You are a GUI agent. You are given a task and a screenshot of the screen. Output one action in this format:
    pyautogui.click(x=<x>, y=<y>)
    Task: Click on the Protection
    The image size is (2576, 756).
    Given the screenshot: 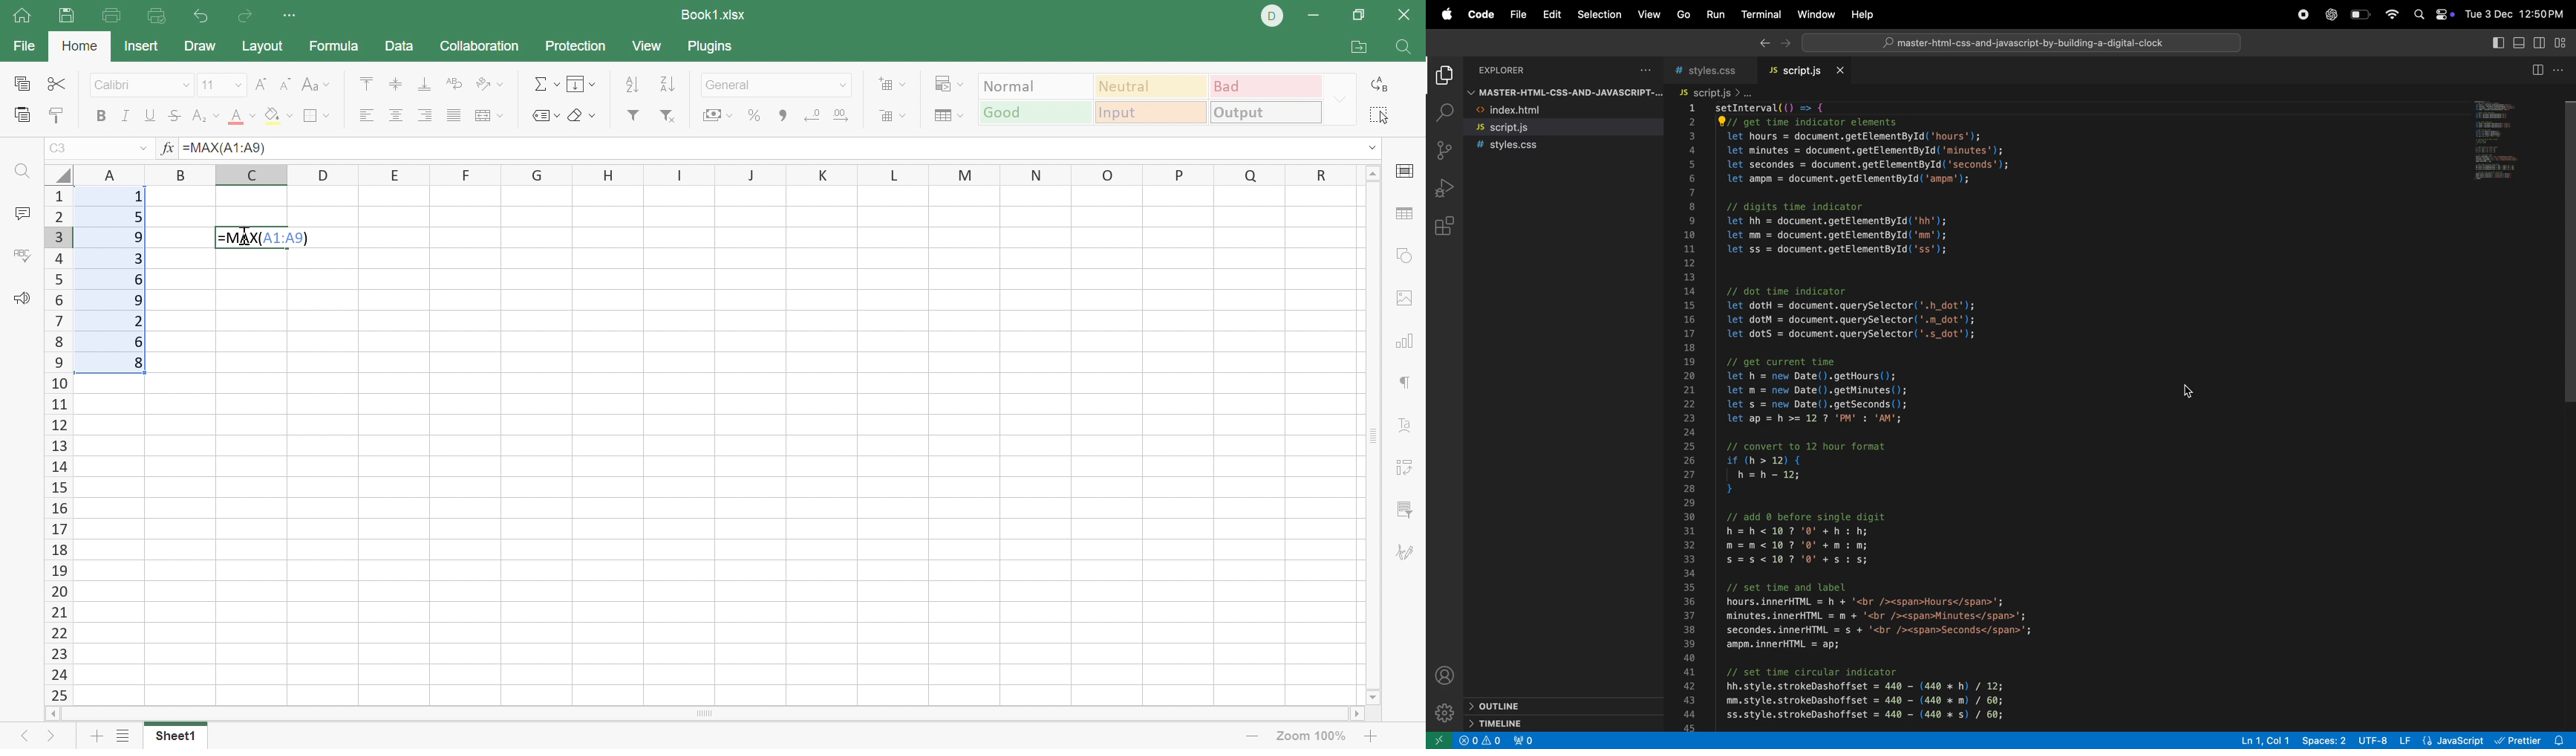 What is the action you would take?
    pyautogui.click(x=578, y=47)
    